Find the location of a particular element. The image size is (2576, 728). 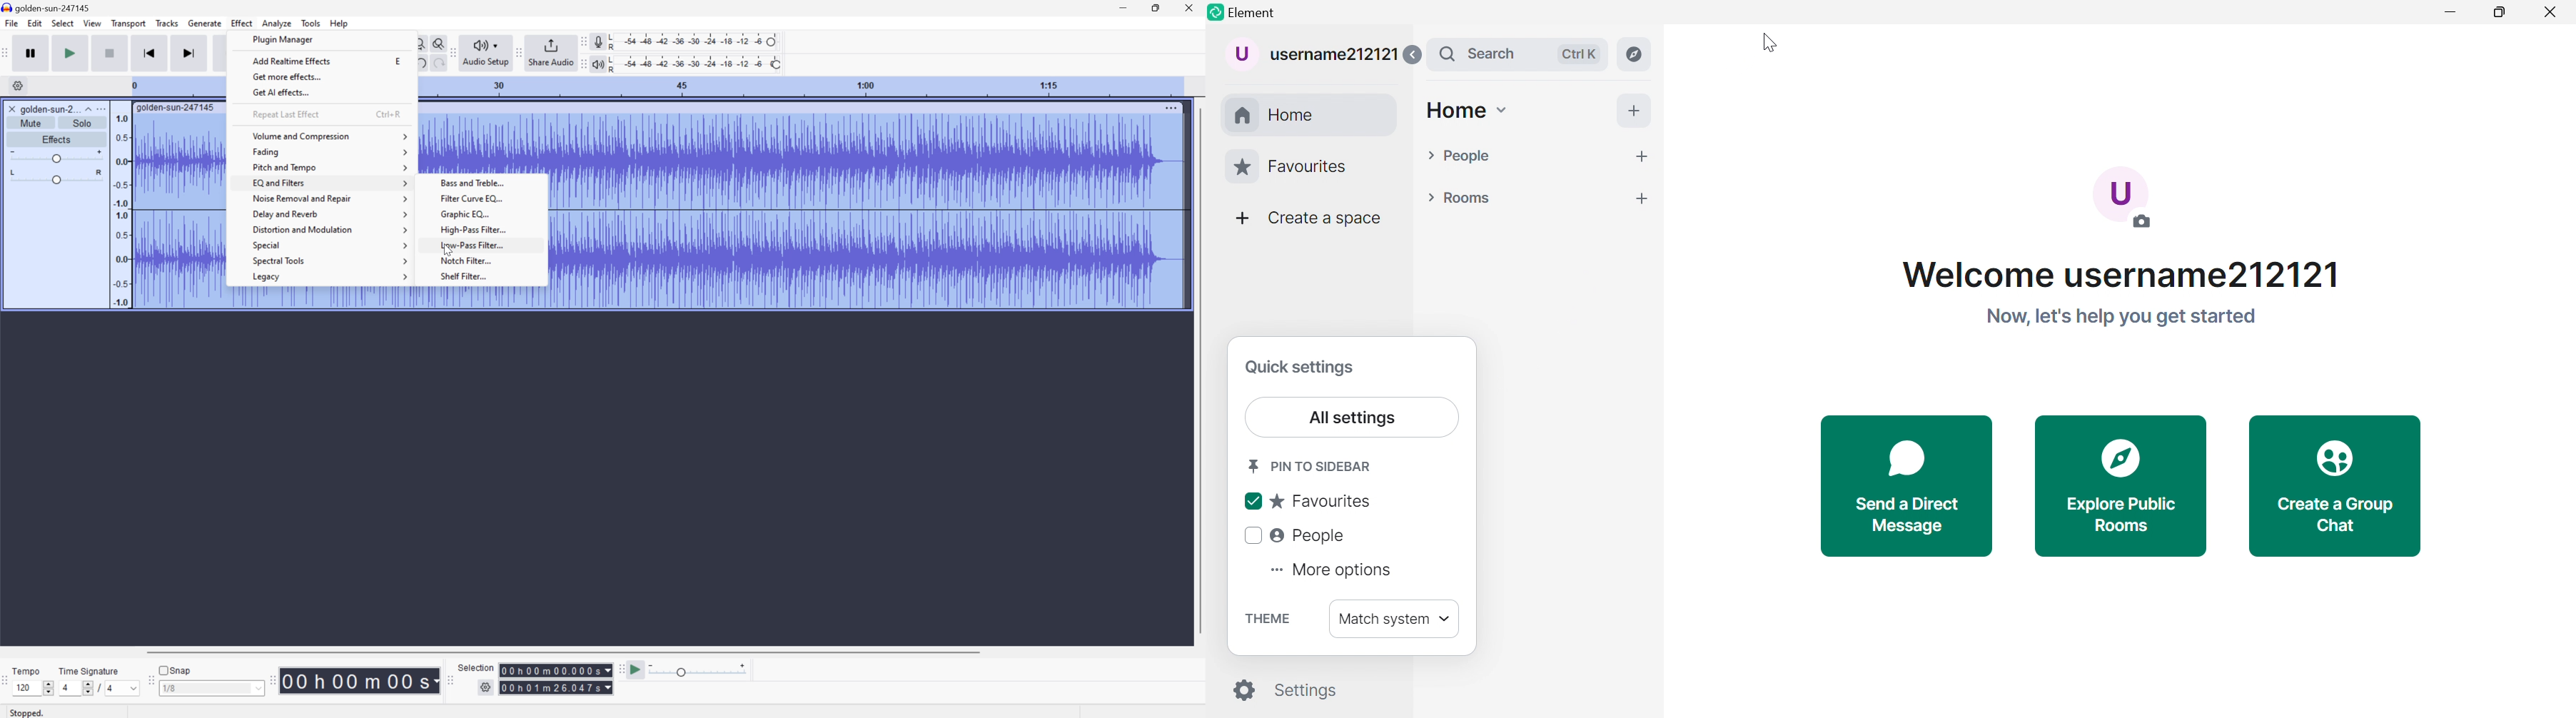

Restore down is located at coordinates (2498, 14).